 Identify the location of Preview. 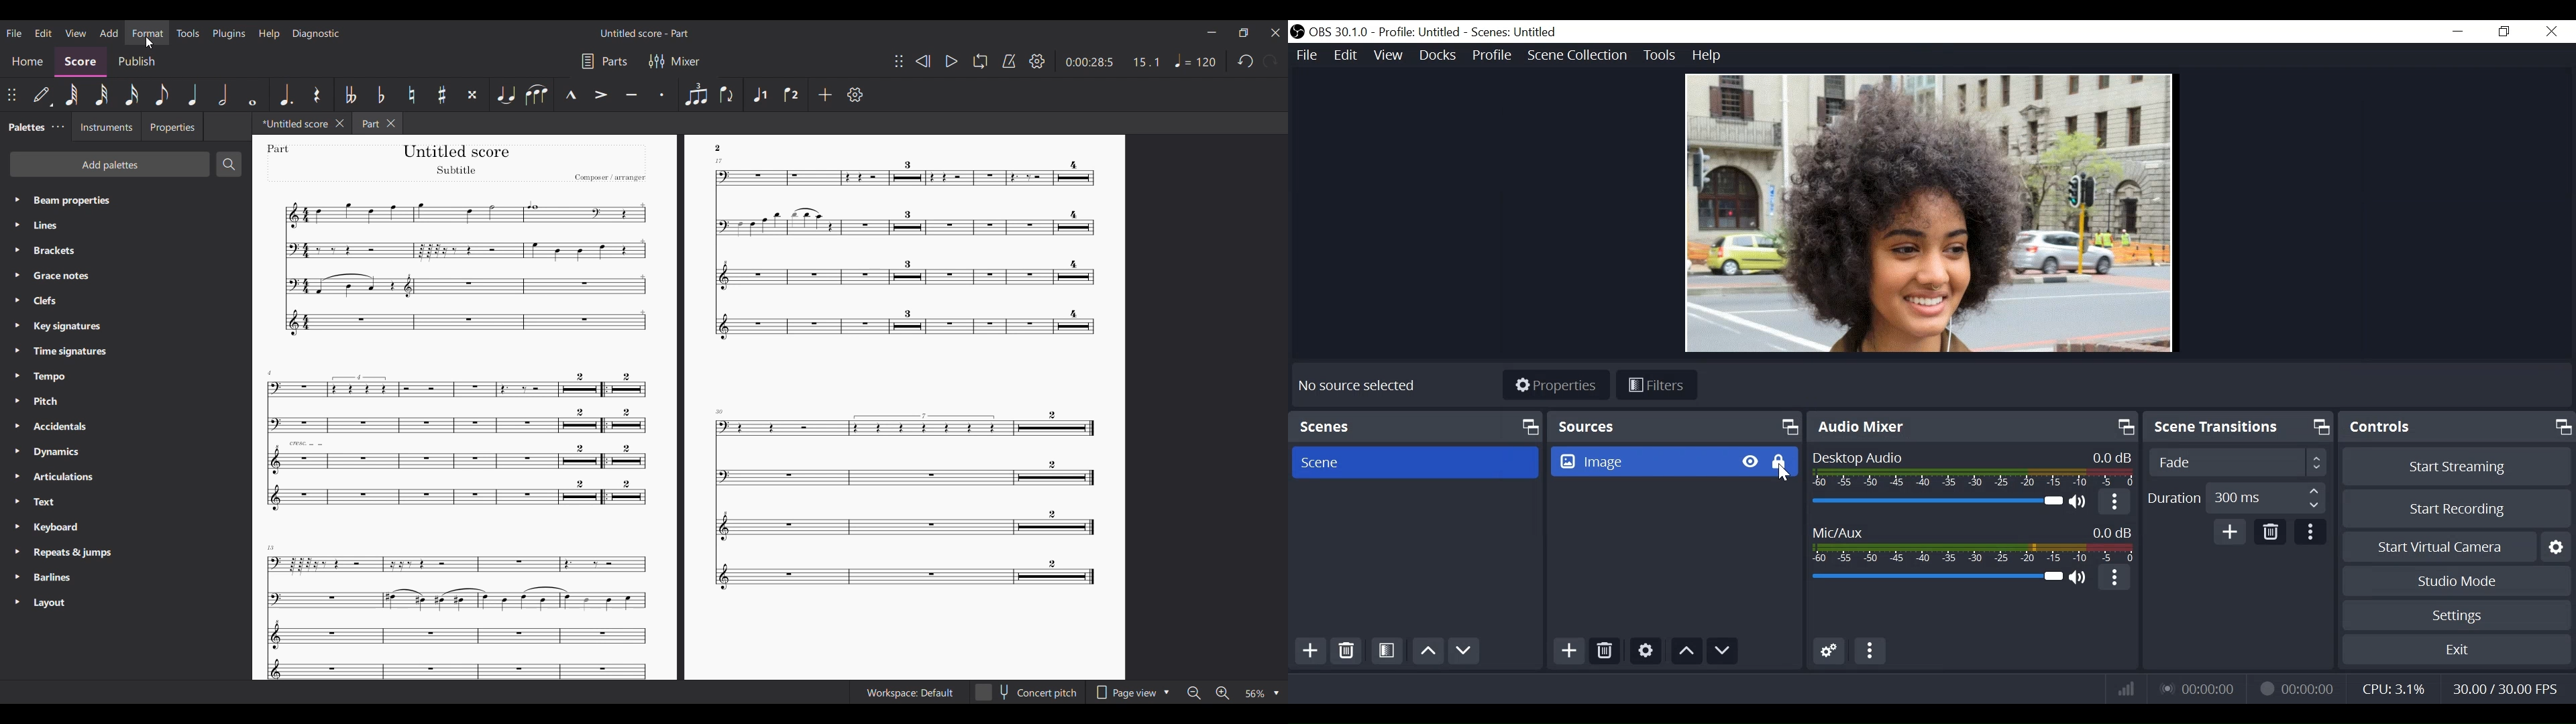
(1927, 215).